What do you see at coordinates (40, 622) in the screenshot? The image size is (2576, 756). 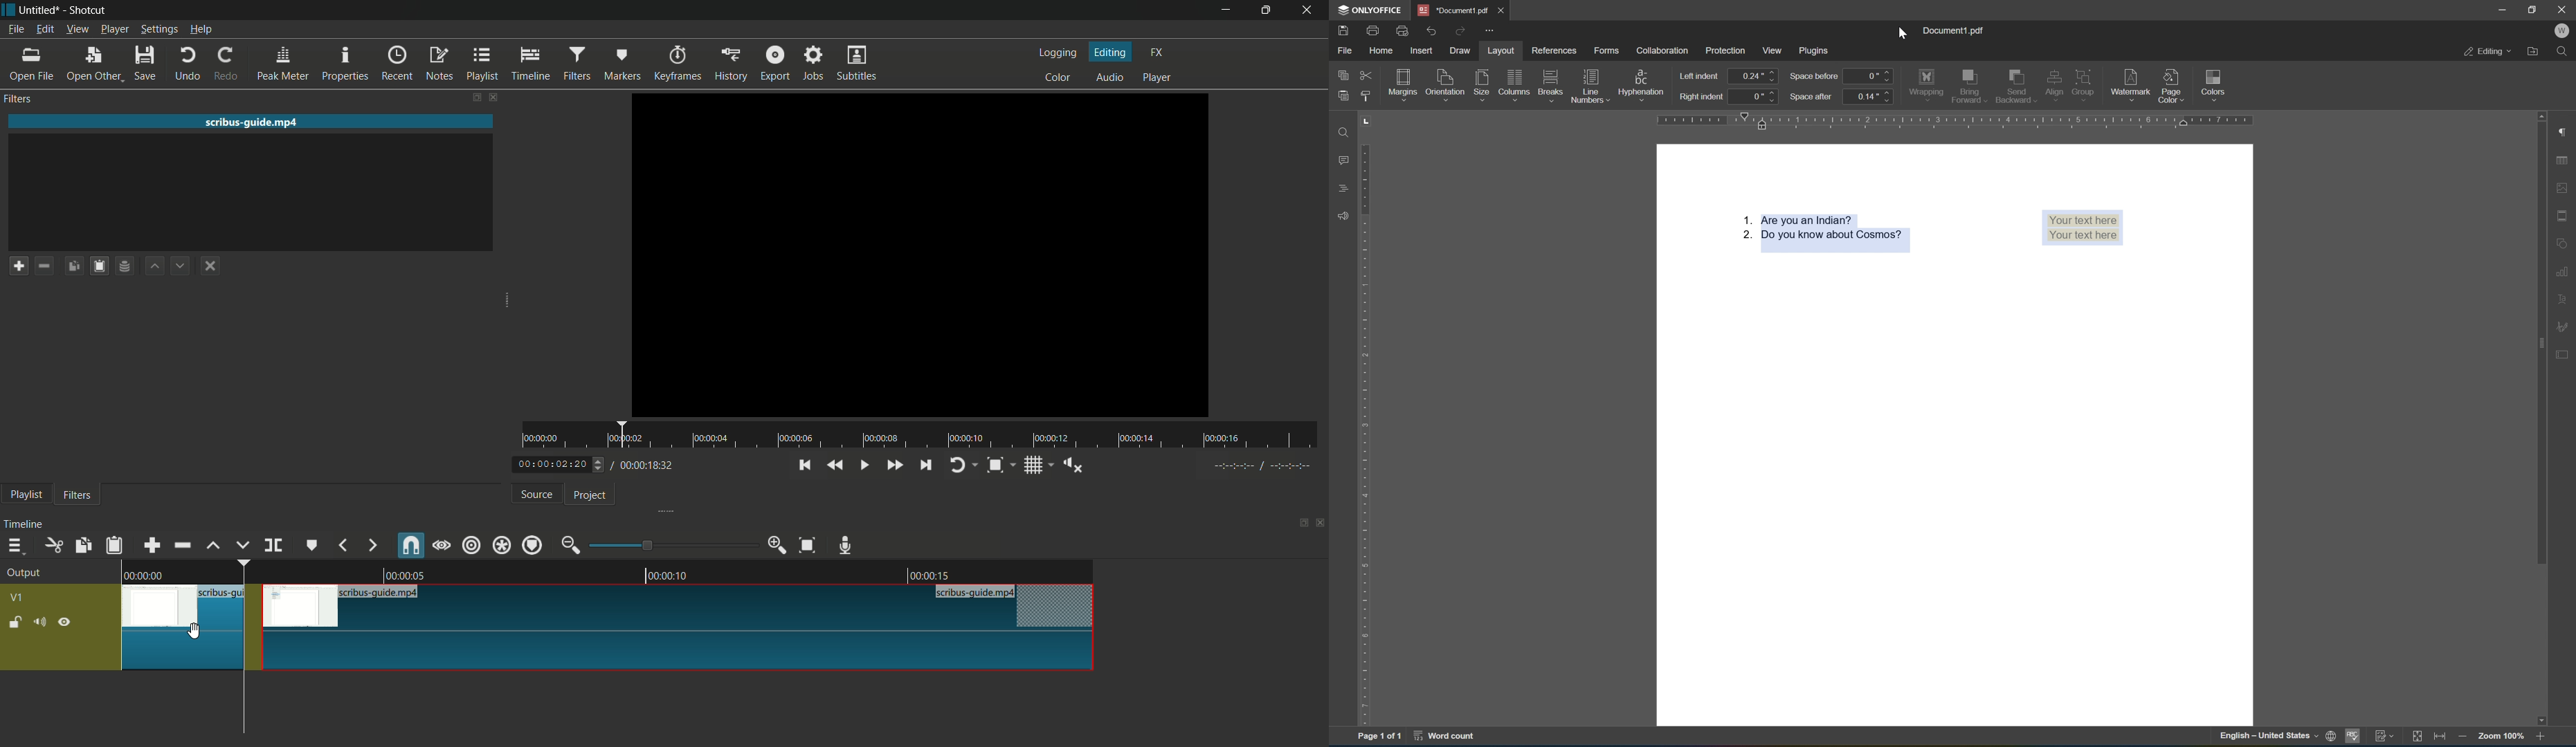 I see `mute` at bounding box center [40, 622].